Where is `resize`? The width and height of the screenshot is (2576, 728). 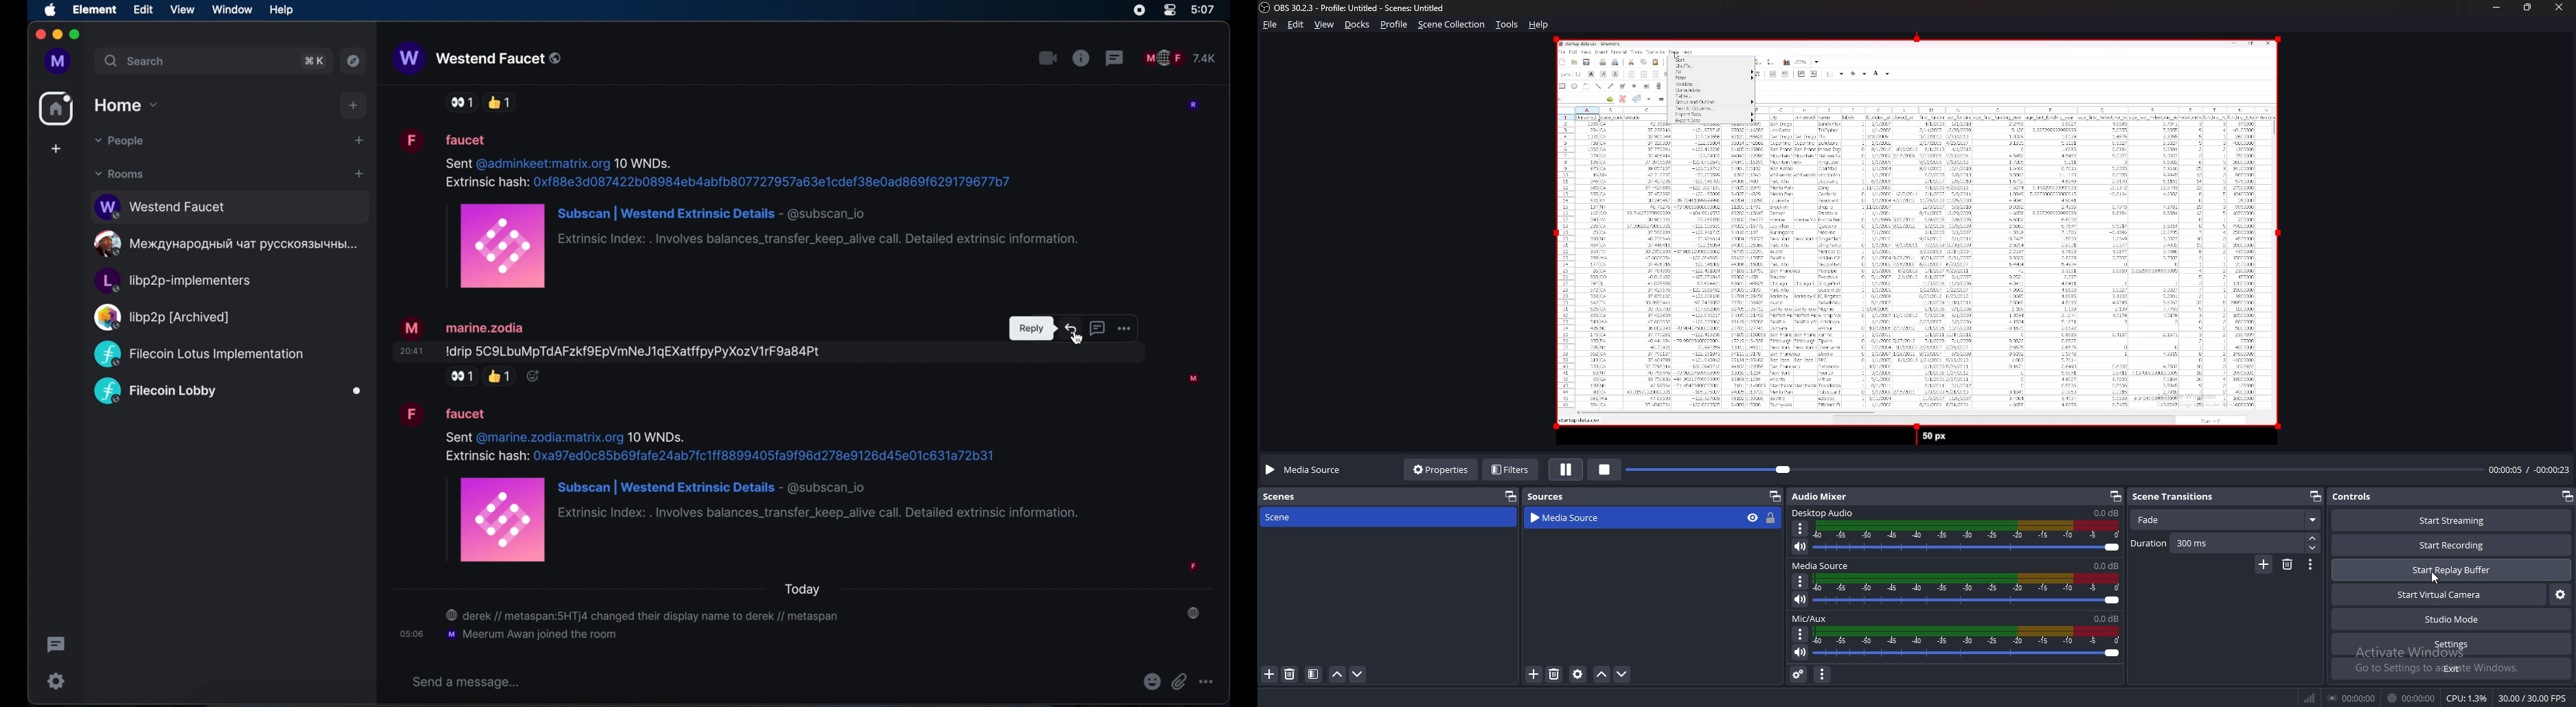
resize is located at coordinates (2527, 7).